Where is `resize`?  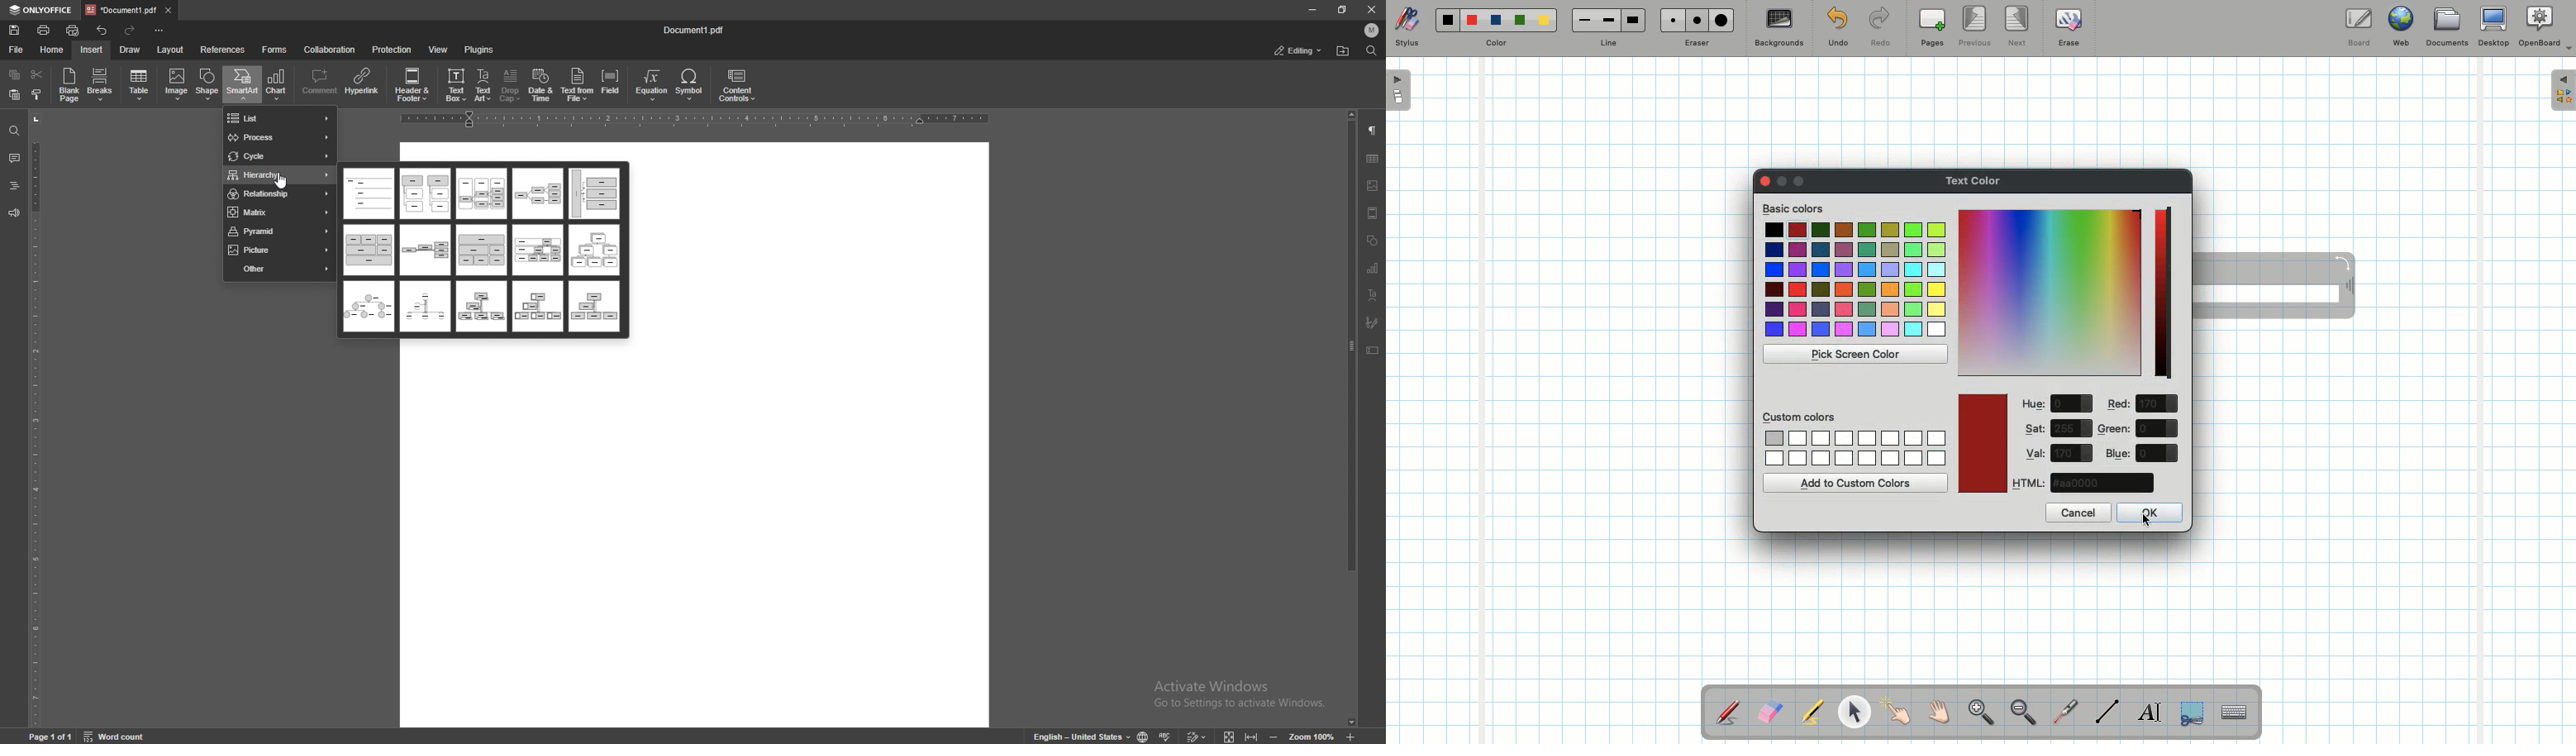
resize is located at coordinates (1342, 9).